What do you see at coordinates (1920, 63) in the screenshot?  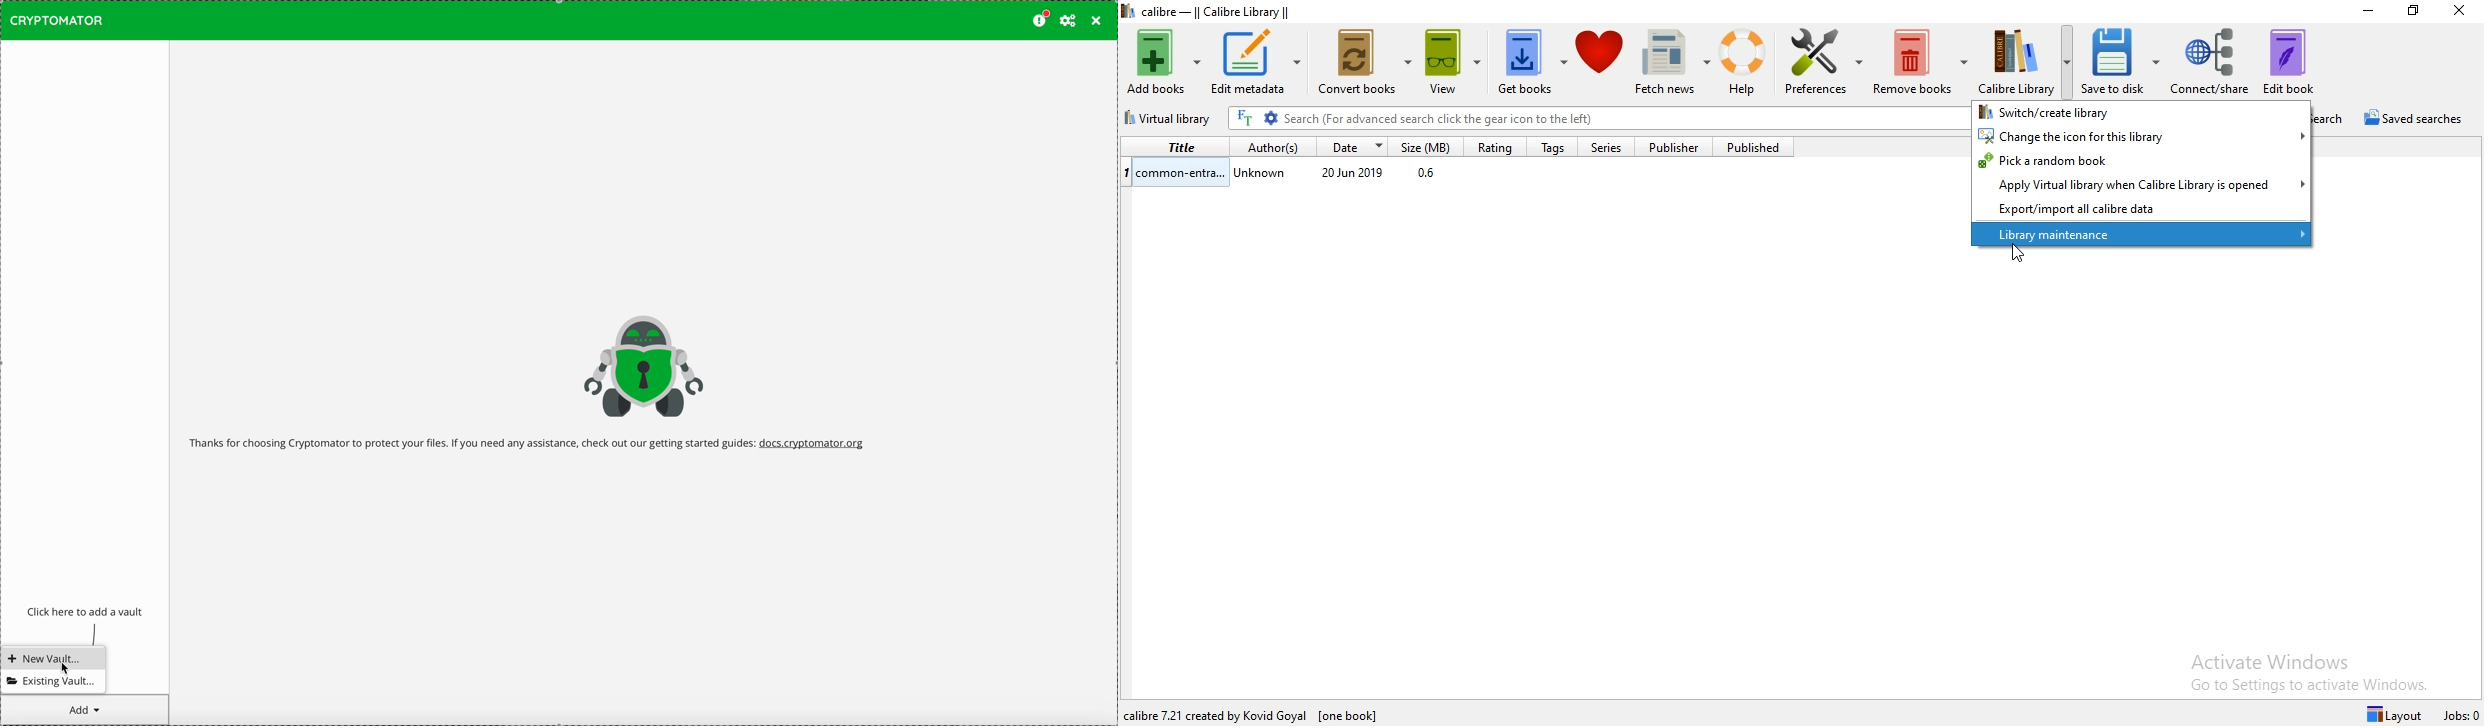 I see `Remove books` at bounding box center [1920, 63].